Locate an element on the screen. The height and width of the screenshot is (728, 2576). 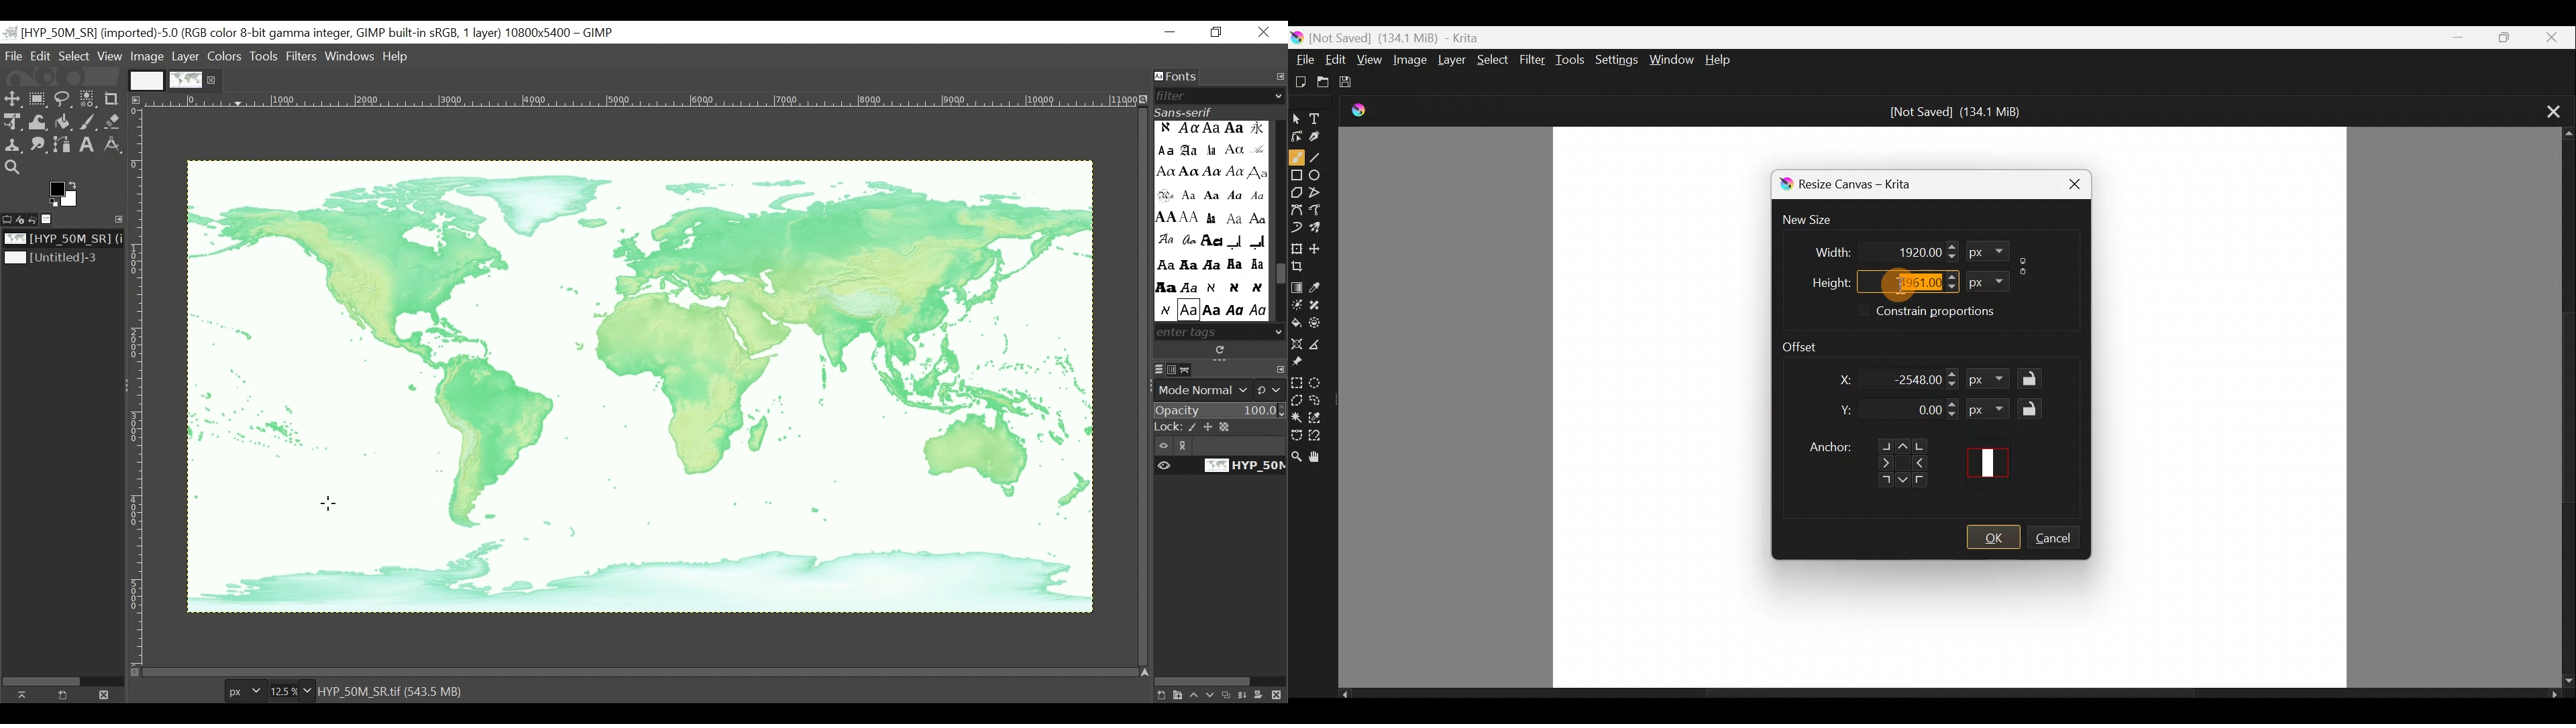
Layer is located at coordinates (1454, 62).